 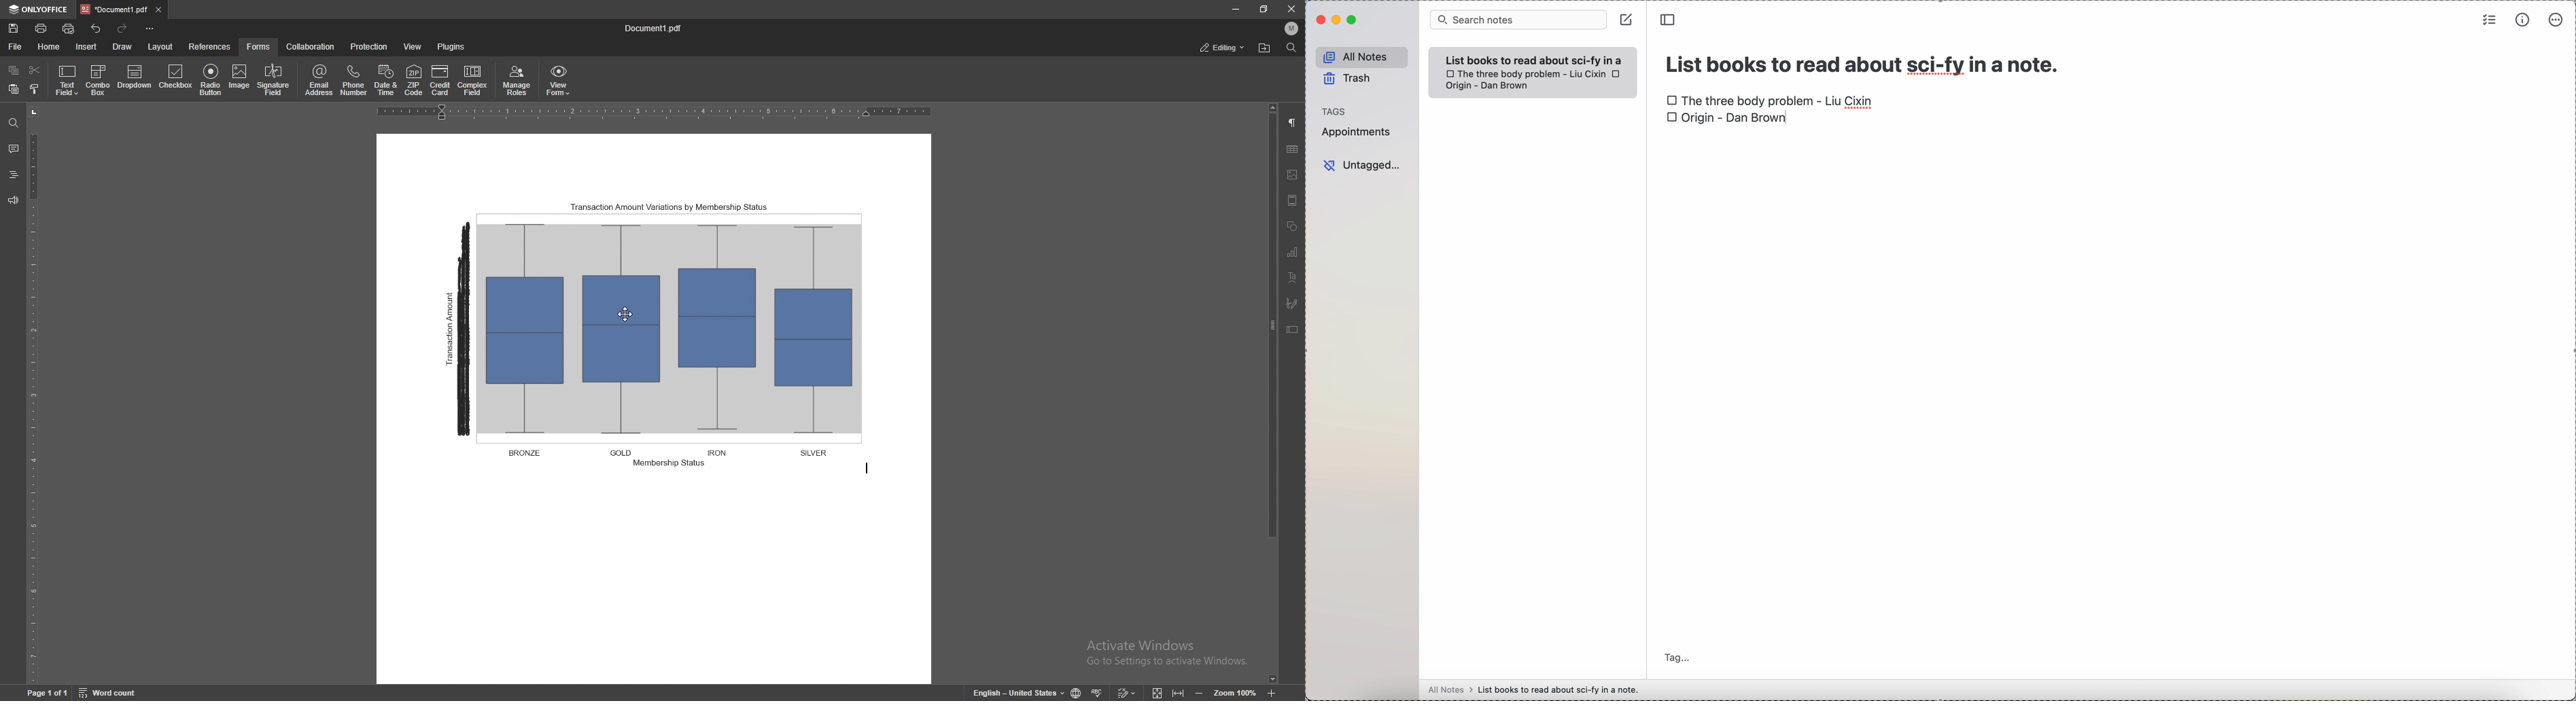 What do you see at coordinates (149, 29) in the screenshot?
I see `customize toolbar` at bounding box center [149, 29].